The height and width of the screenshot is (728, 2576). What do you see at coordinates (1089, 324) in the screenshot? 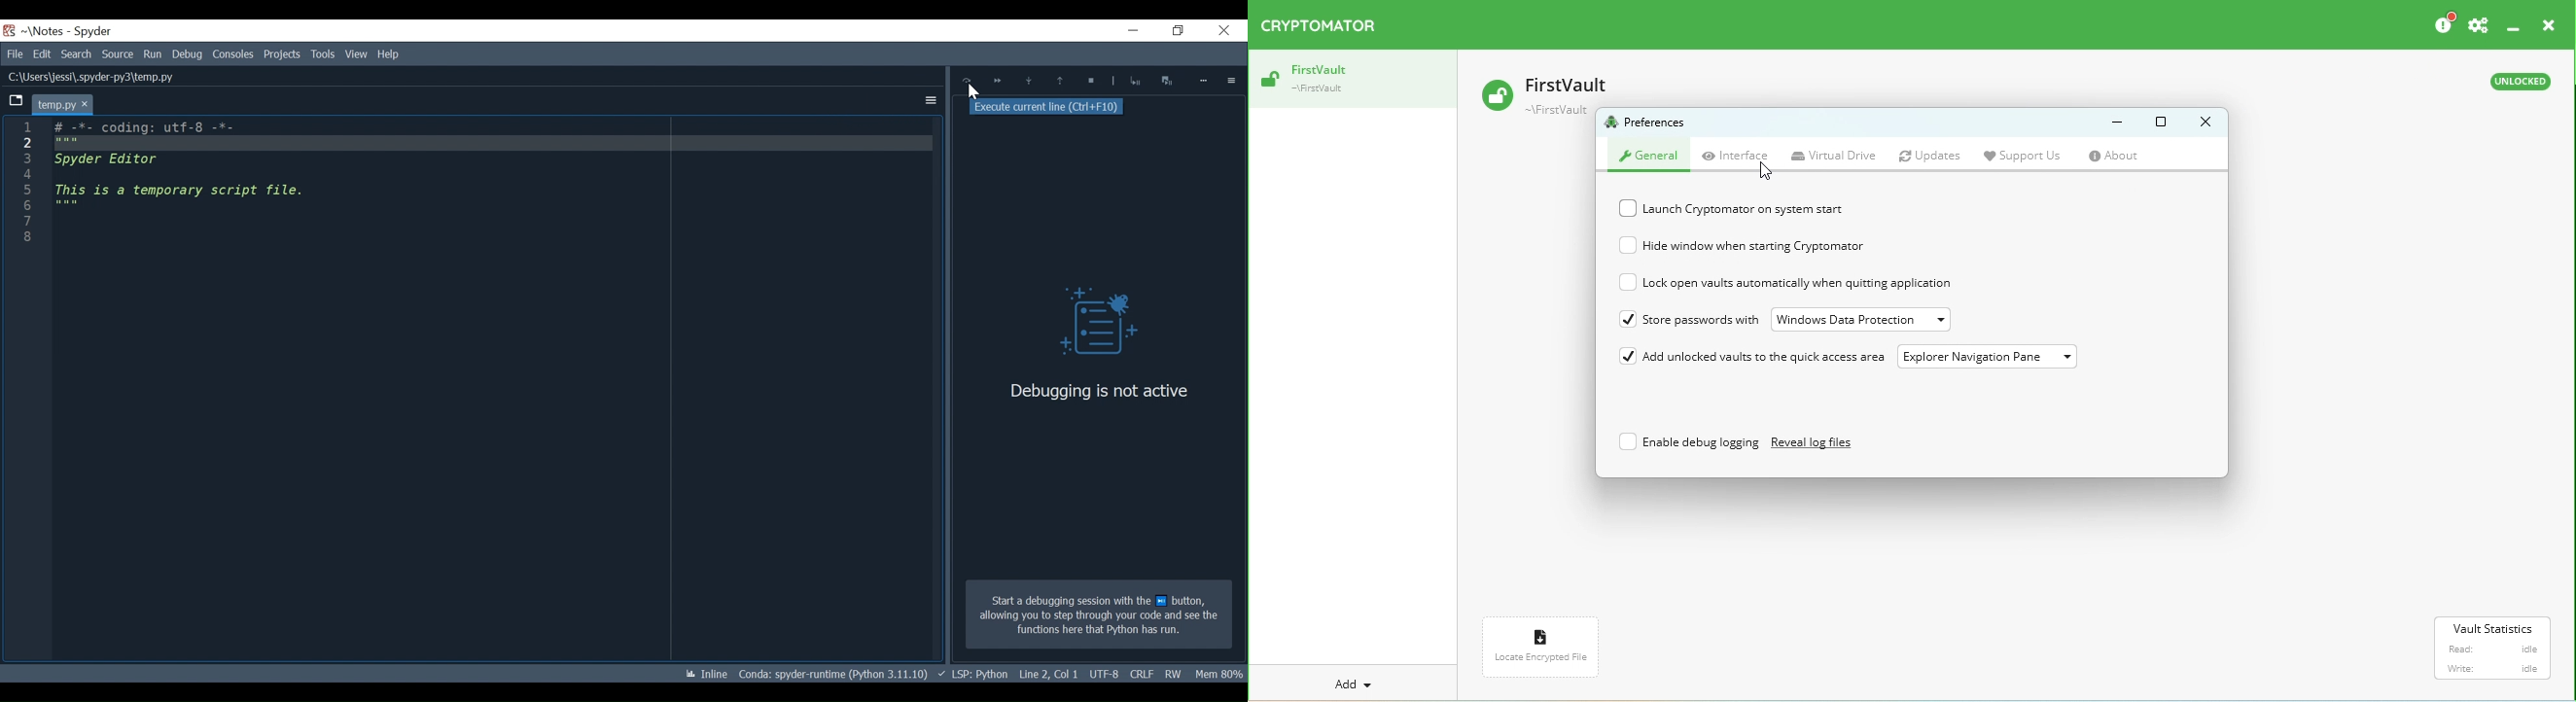
I see `Debug` at bounding box center [1089, 324].